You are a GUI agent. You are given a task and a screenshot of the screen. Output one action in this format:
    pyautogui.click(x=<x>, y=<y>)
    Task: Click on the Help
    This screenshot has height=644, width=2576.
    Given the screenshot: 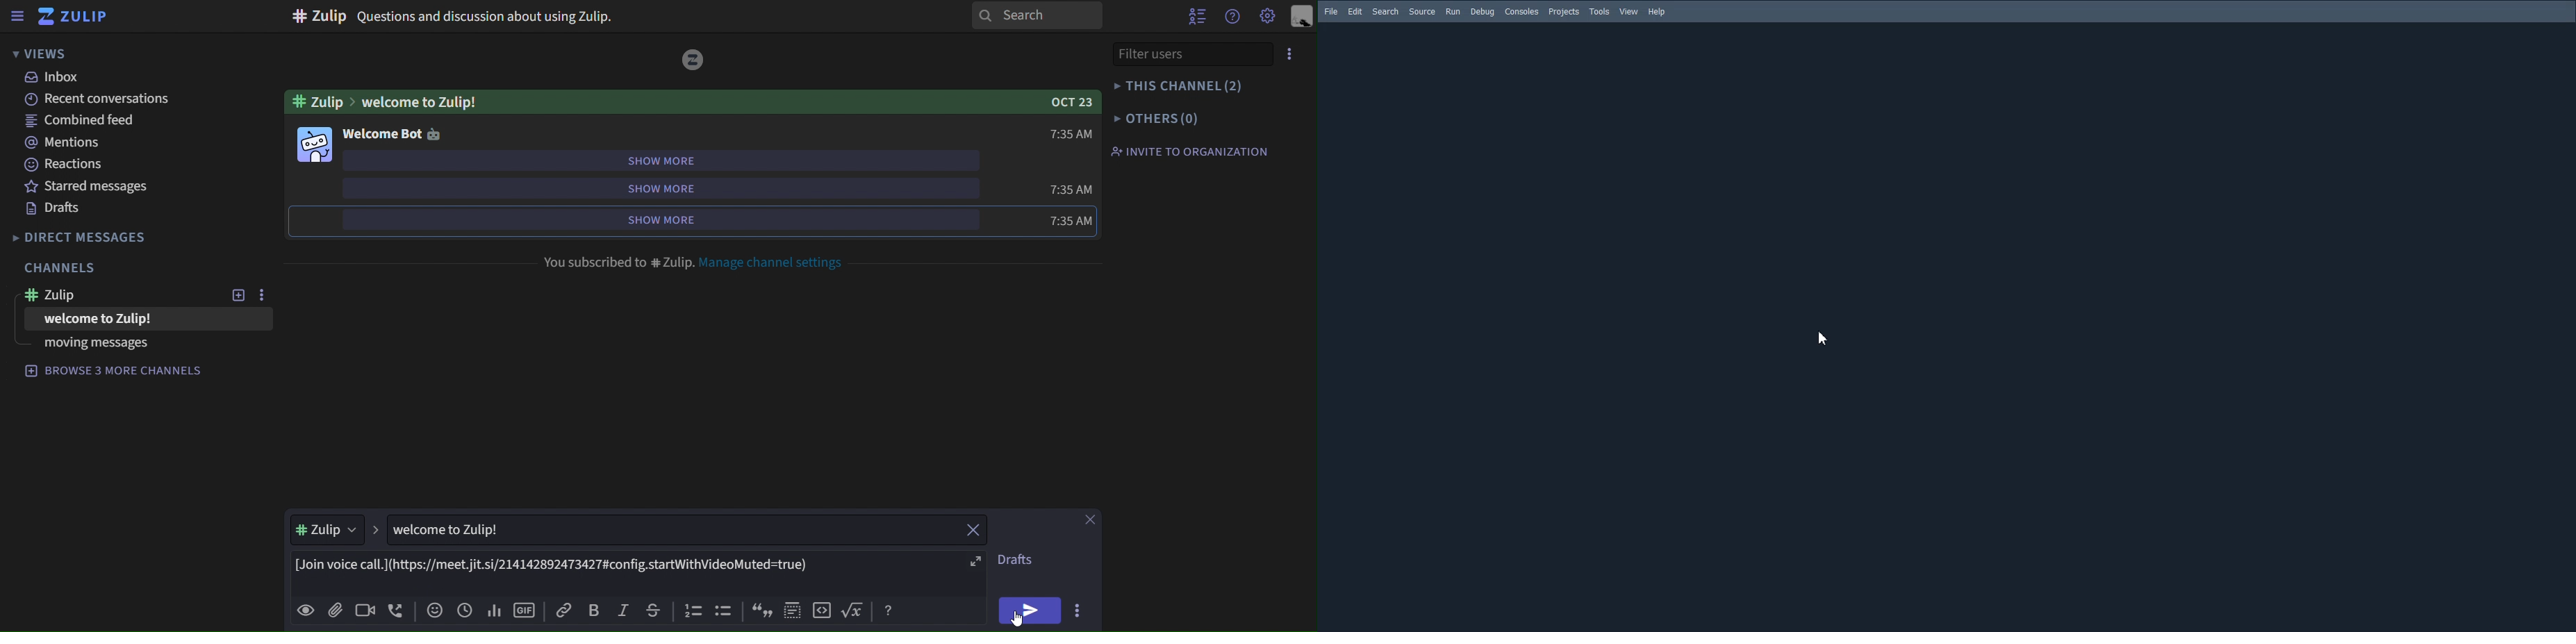 What is the action you would take?
    pyautogui.click(x=1657, y=12)
    